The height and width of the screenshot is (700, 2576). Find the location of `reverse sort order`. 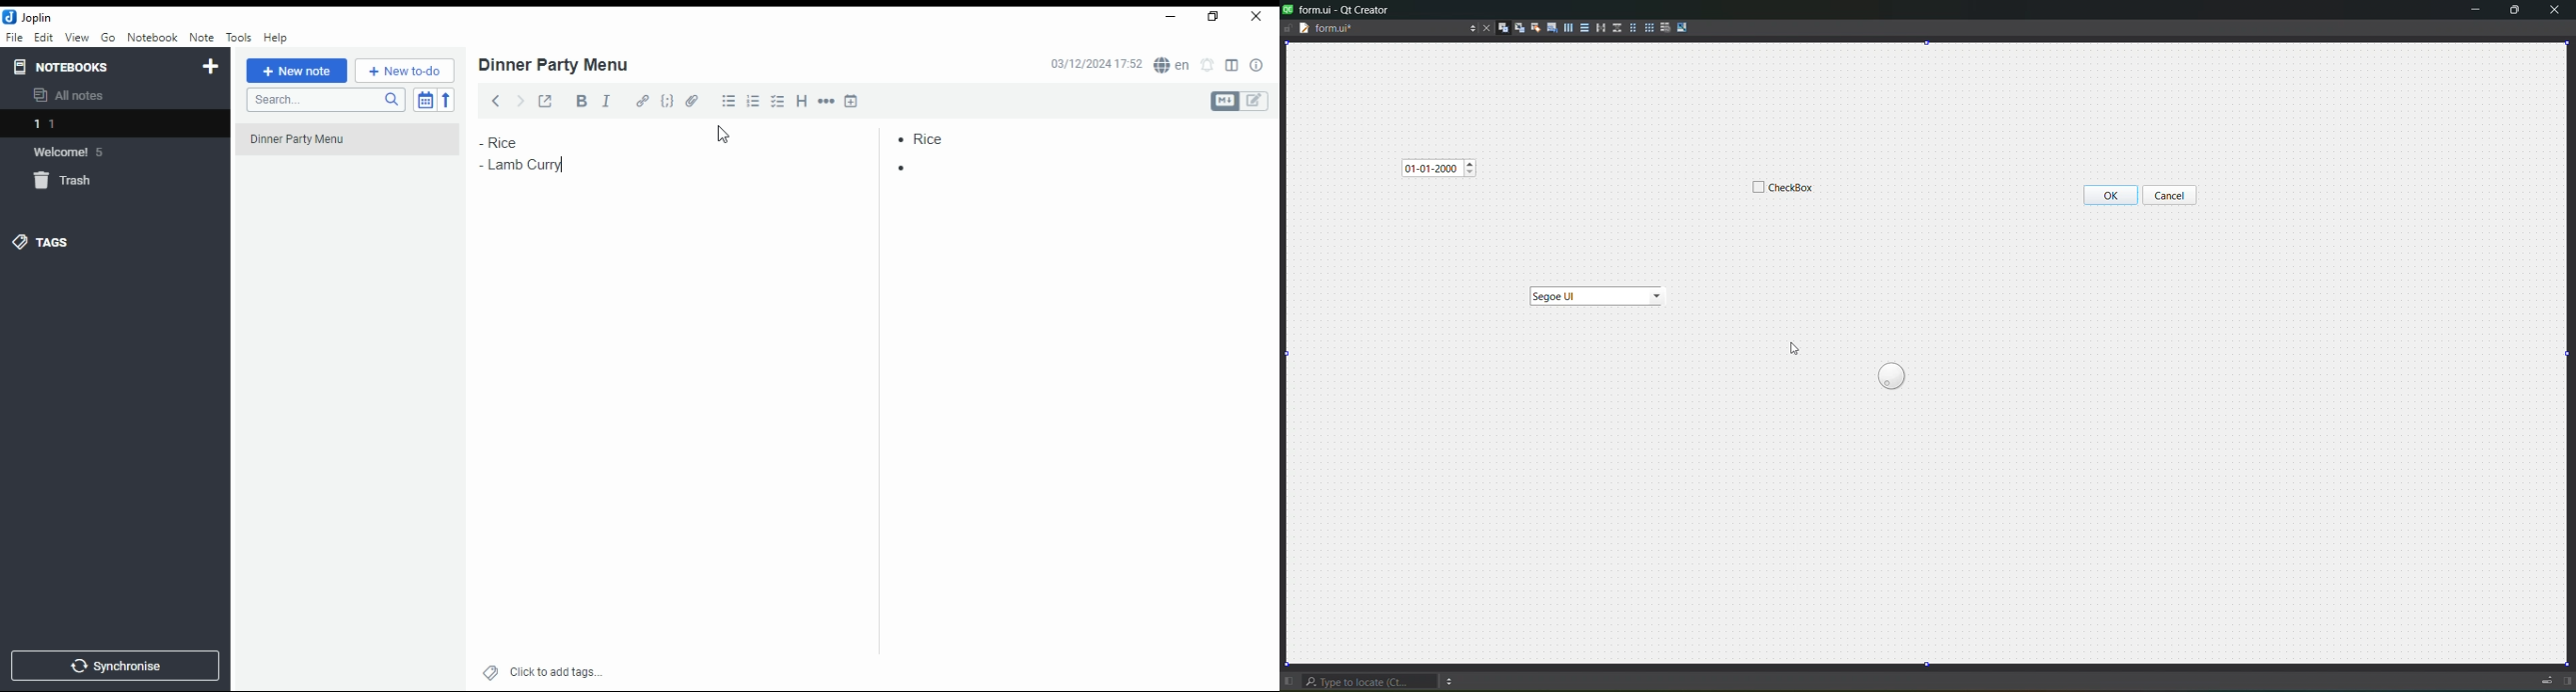

reverse sort order is located at coordinates (448, 99).